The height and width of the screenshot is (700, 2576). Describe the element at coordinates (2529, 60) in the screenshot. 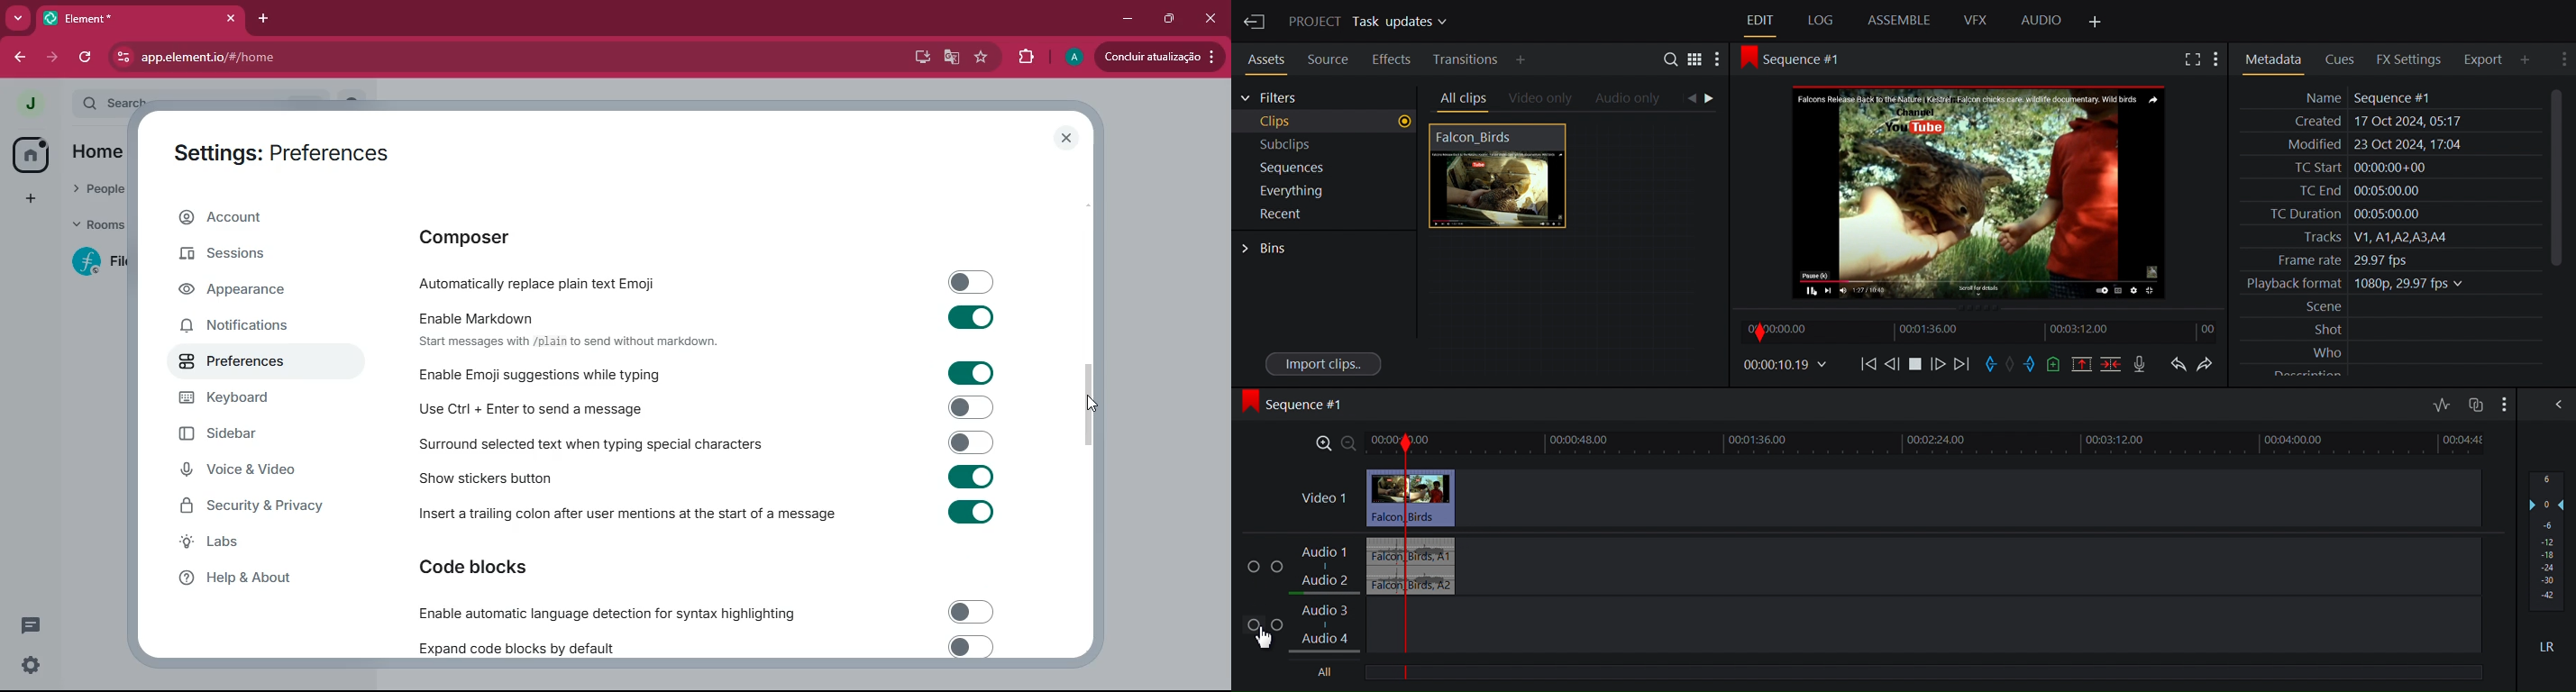

I see `Add Panle` at that location.